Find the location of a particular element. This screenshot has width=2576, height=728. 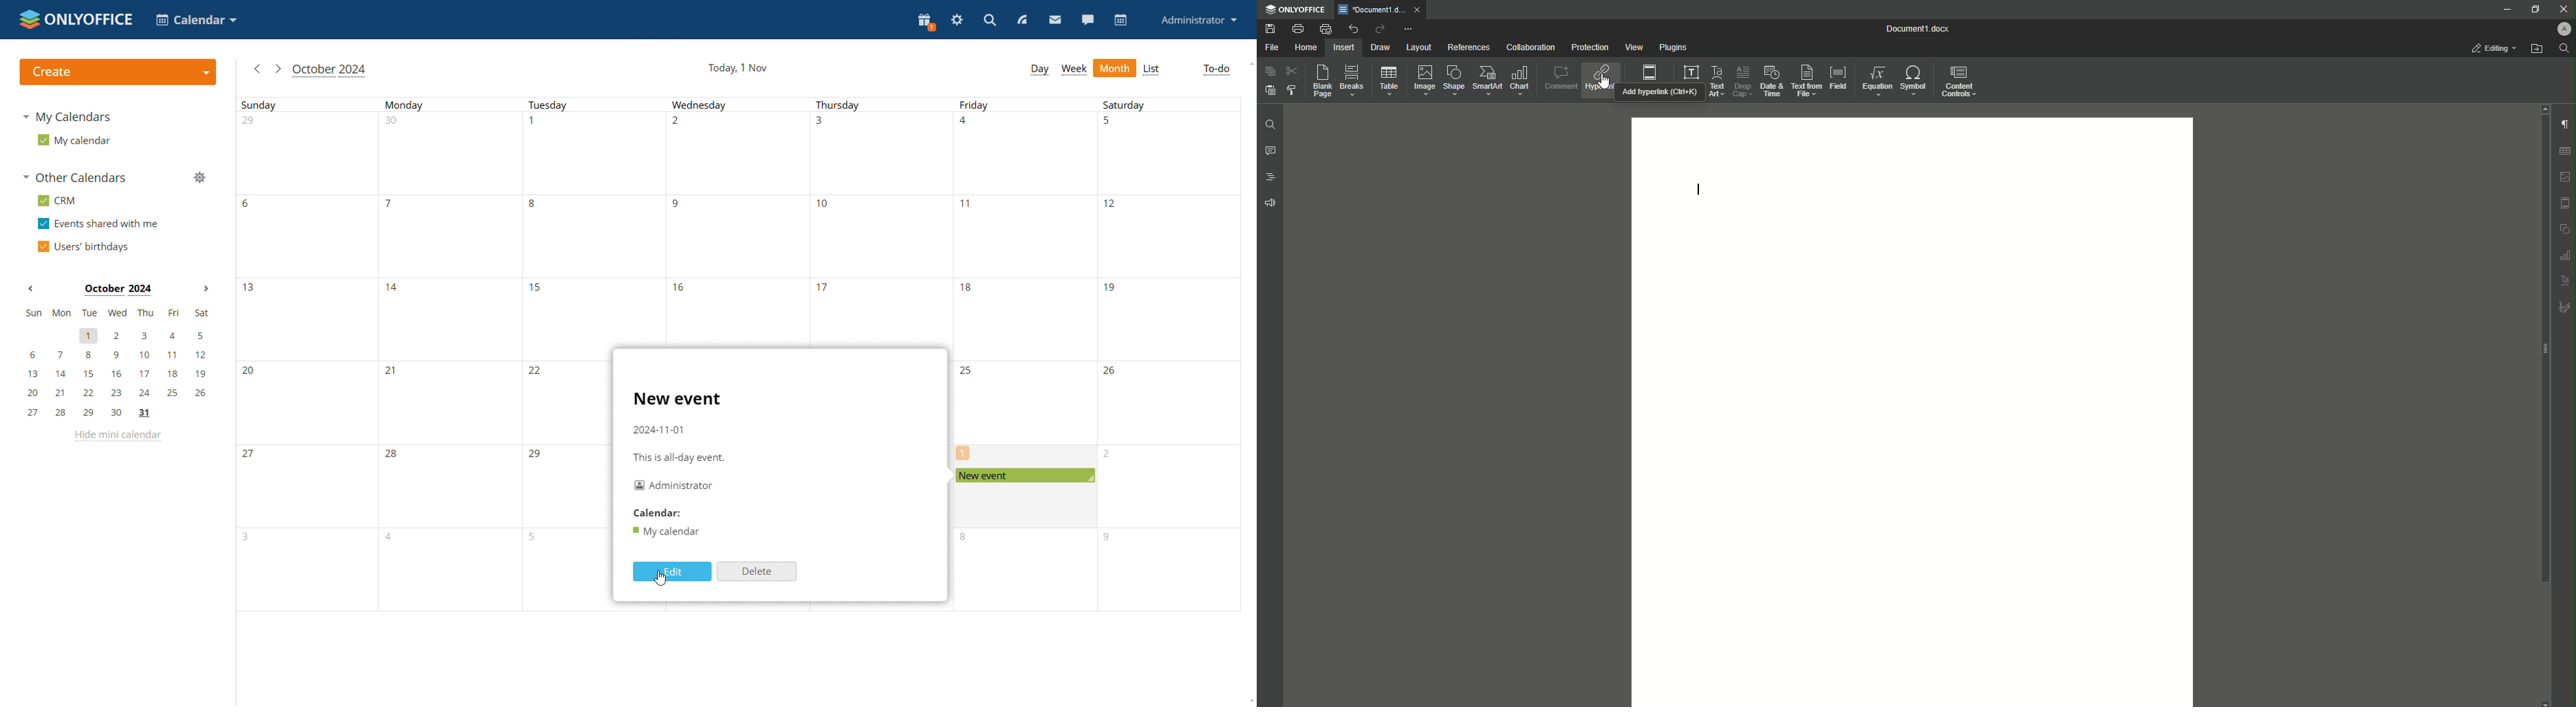

Shape is located at coordinates (1453, 80).